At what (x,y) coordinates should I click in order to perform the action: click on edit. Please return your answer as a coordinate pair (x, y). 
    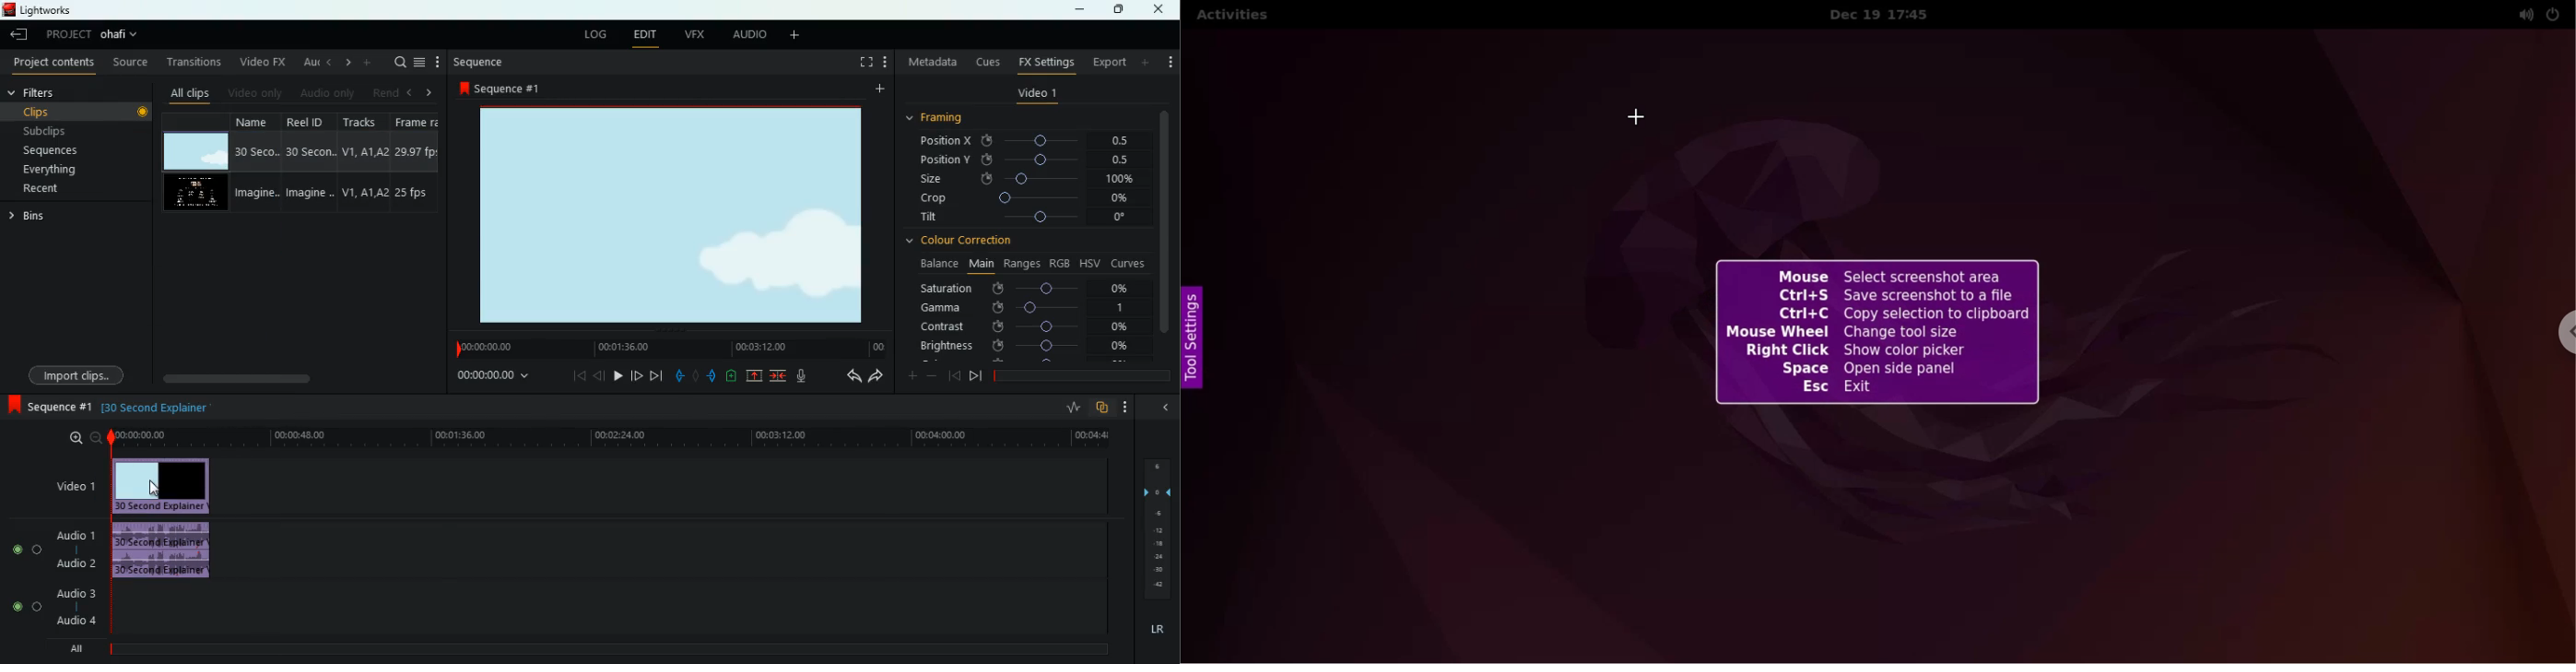
    Looking at the image, I should click on (645, 34).